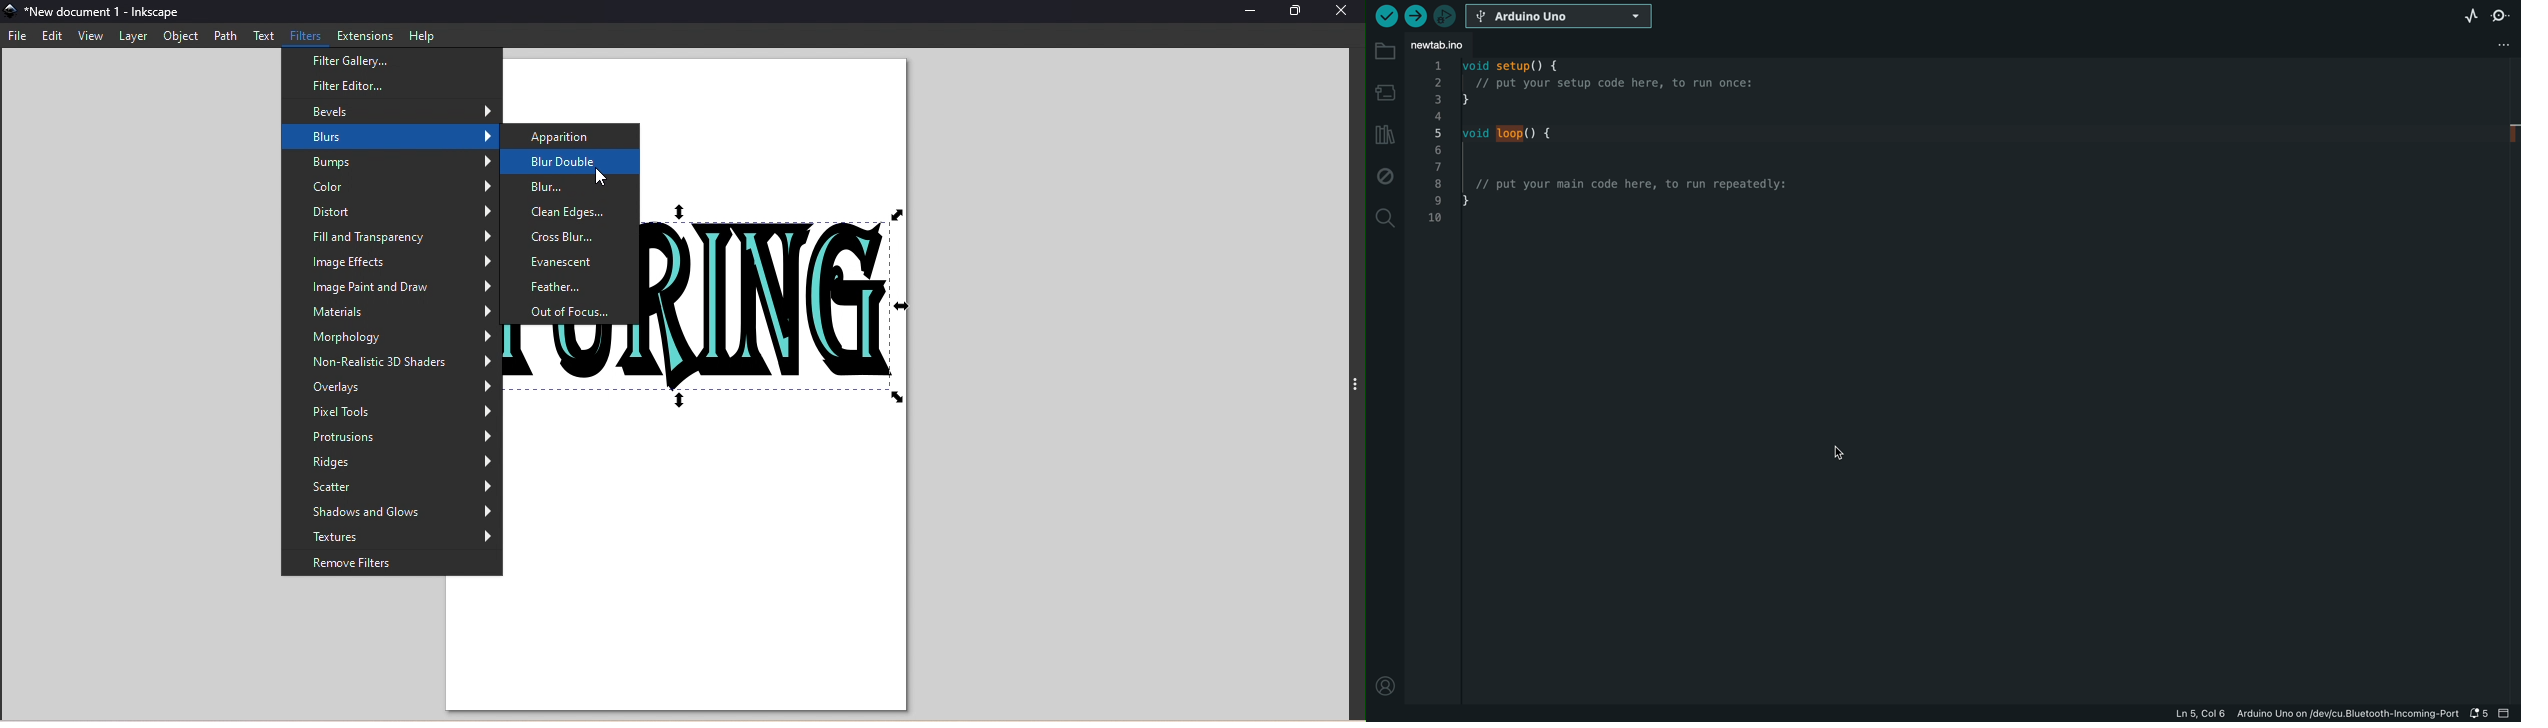  I want to click on Color, so click(392, 187).